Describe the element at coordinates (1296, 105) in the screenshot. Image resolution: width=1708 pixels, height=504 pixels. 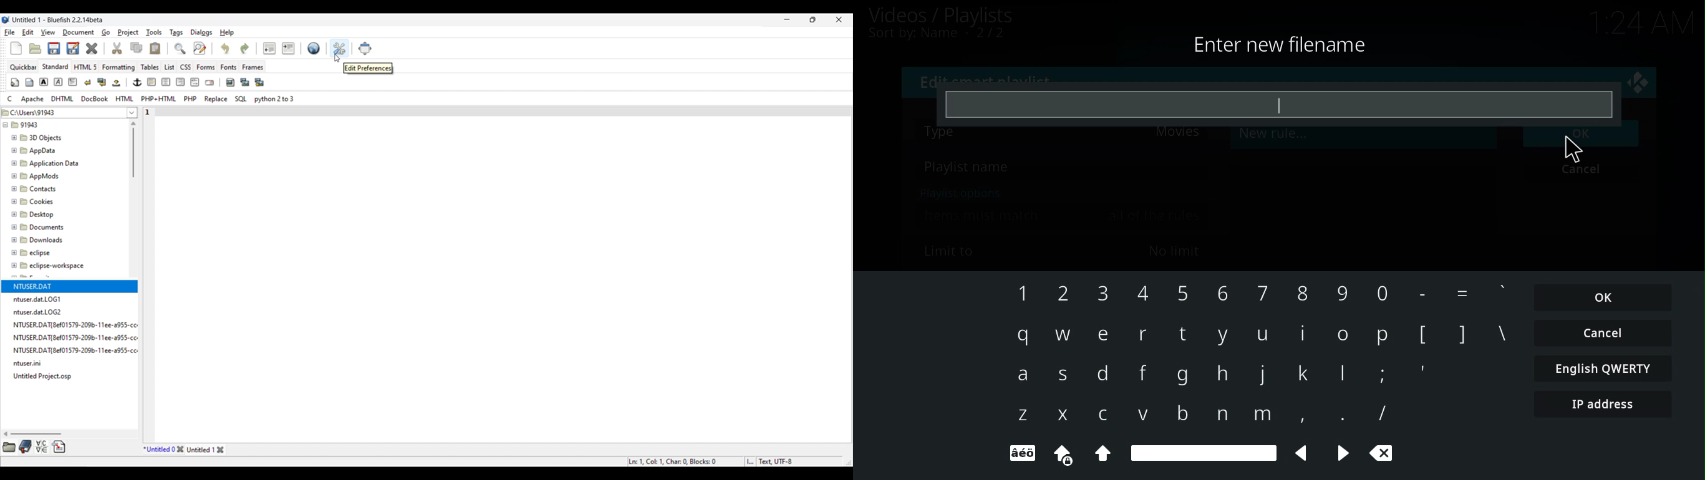
I see `type` at that location.